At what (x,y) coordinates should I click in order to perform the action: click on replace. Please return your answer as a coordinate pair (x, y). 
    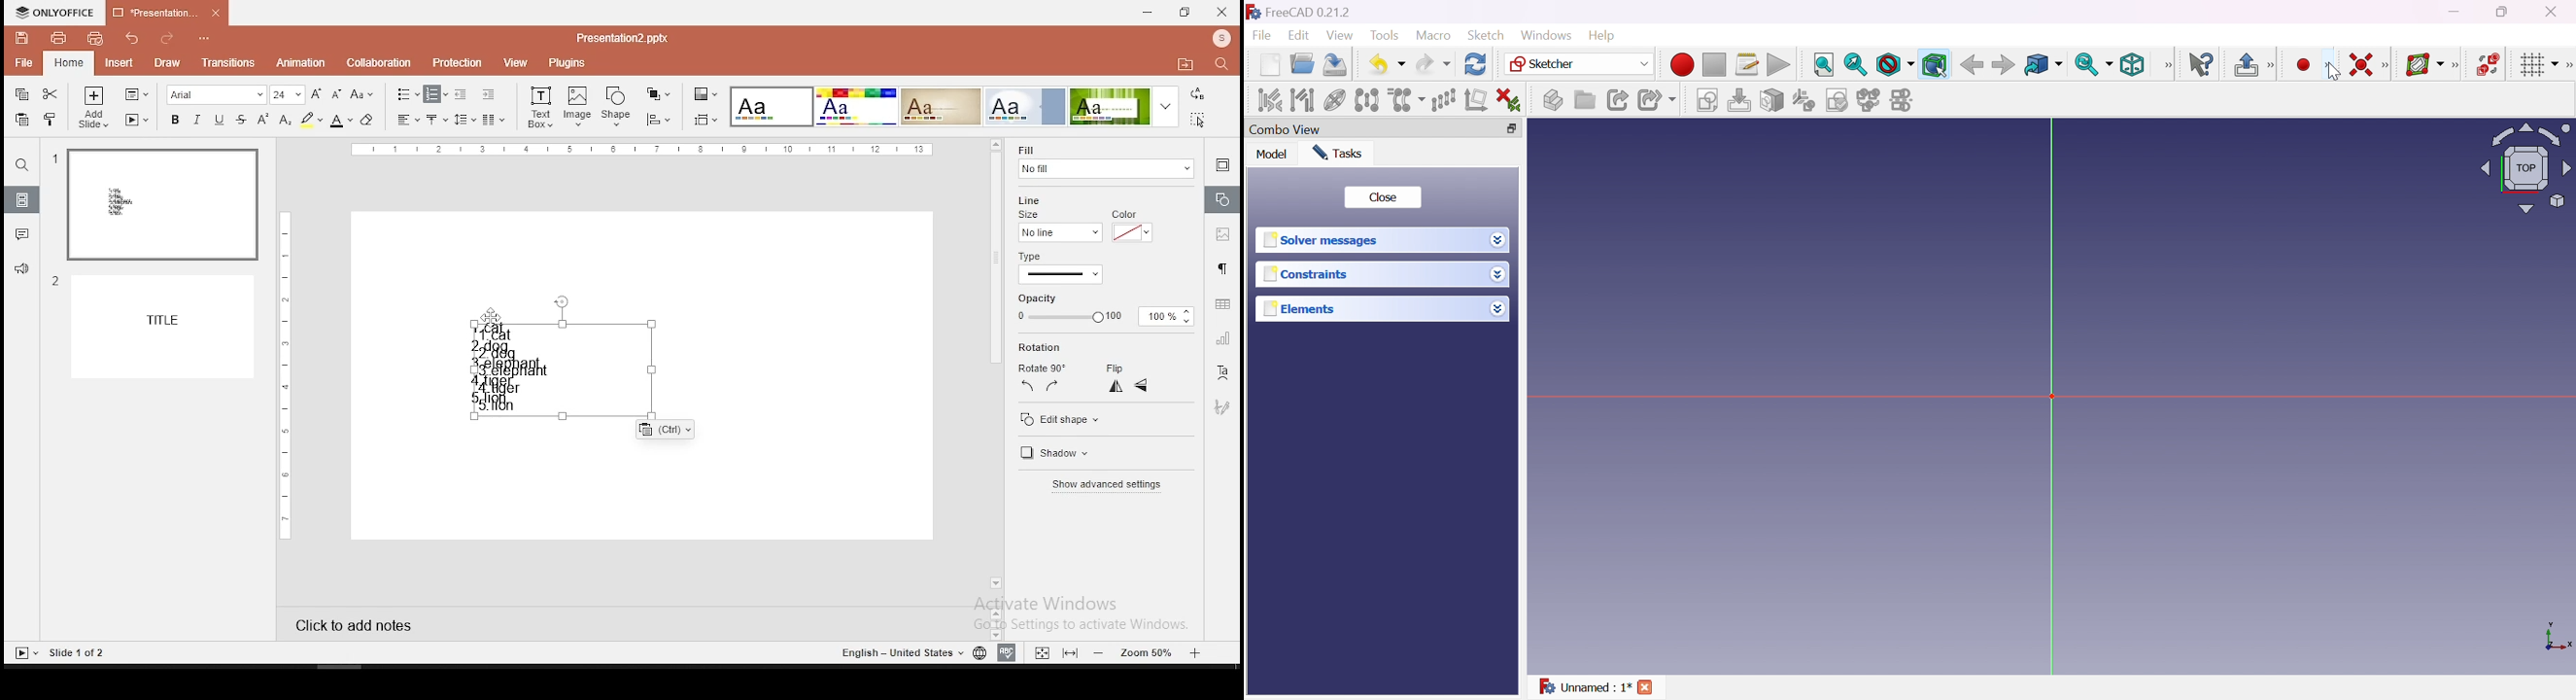
    Looking at the image, I should click on (1198, 94).